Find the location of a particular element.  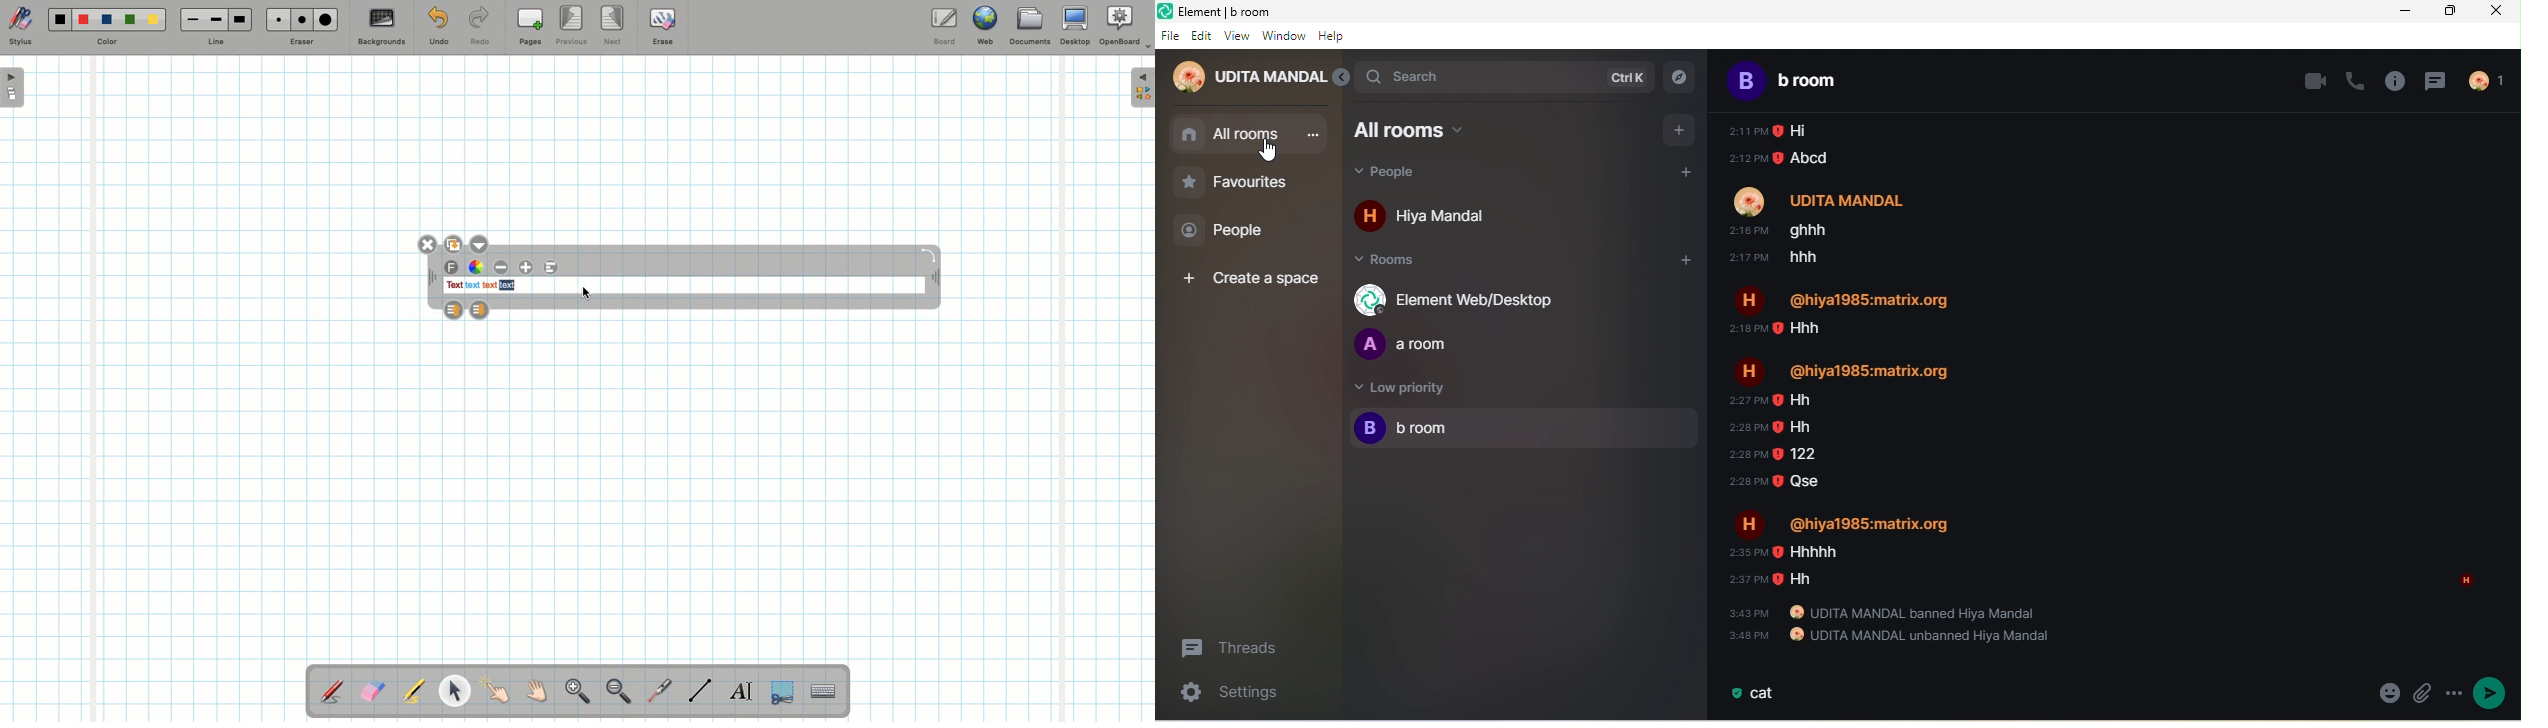

text is located at coordinates (508, 286).